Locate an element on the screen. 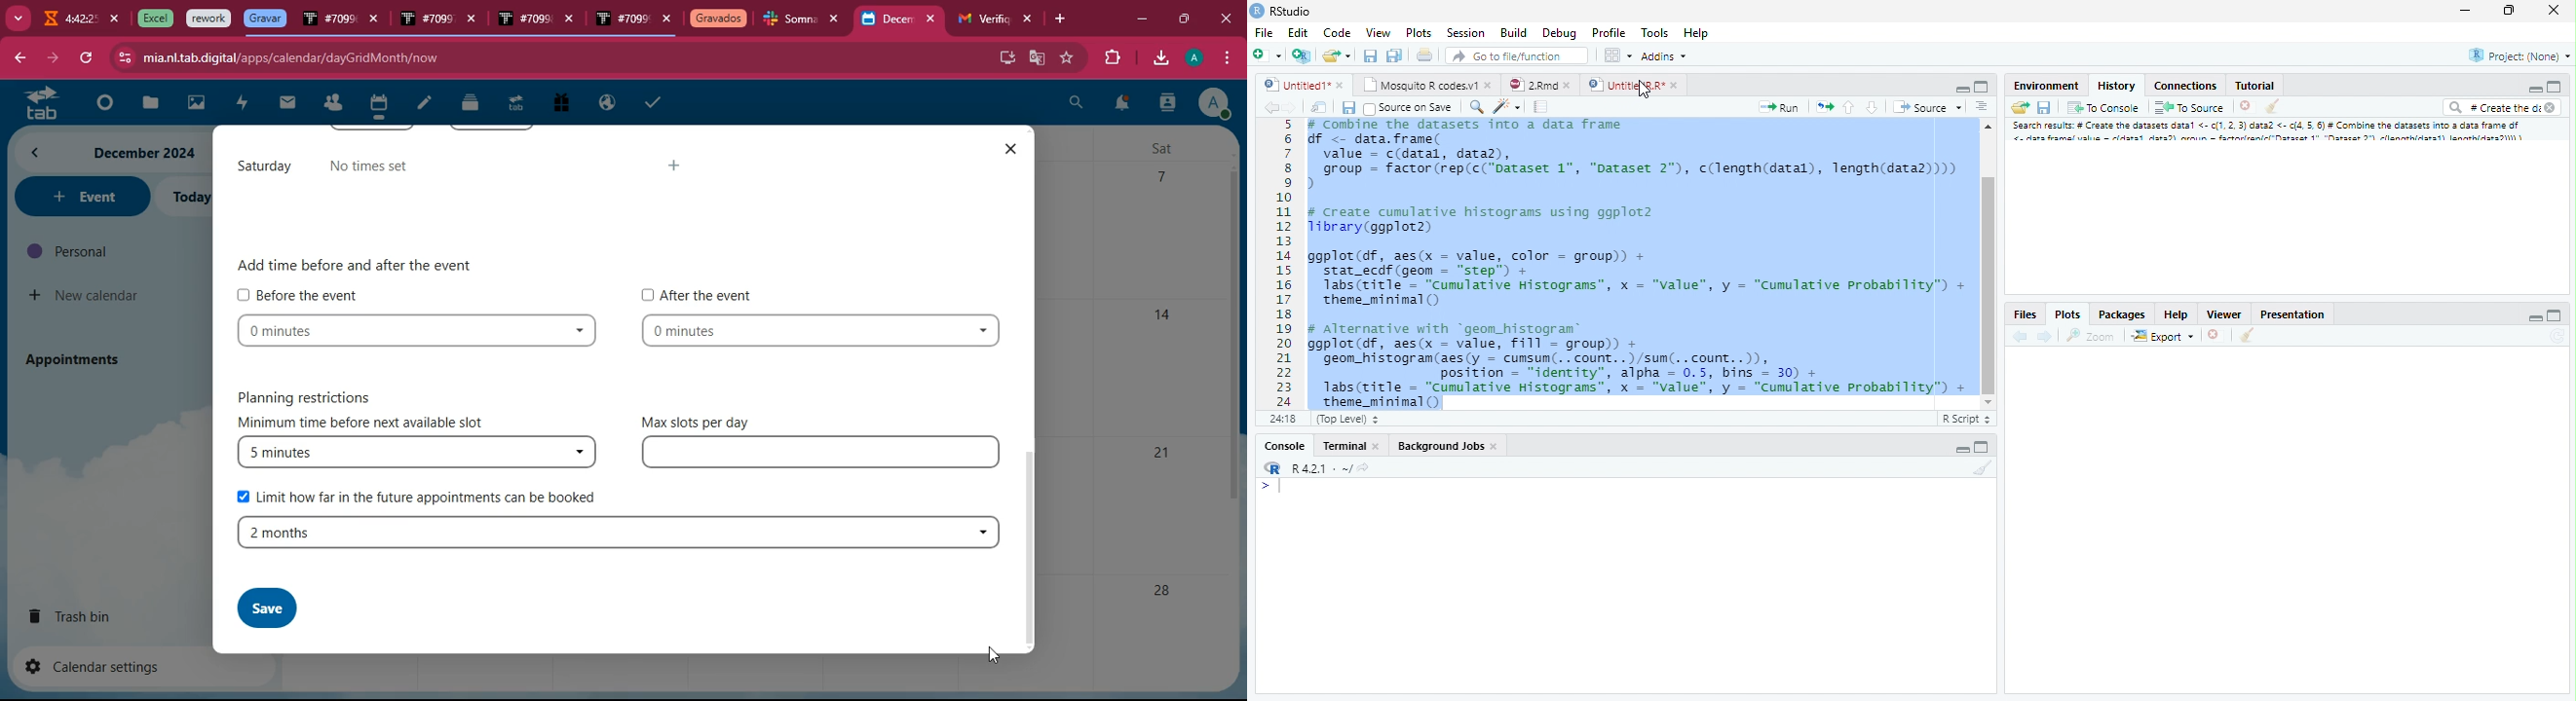  public is located at coordinates (608, 103).